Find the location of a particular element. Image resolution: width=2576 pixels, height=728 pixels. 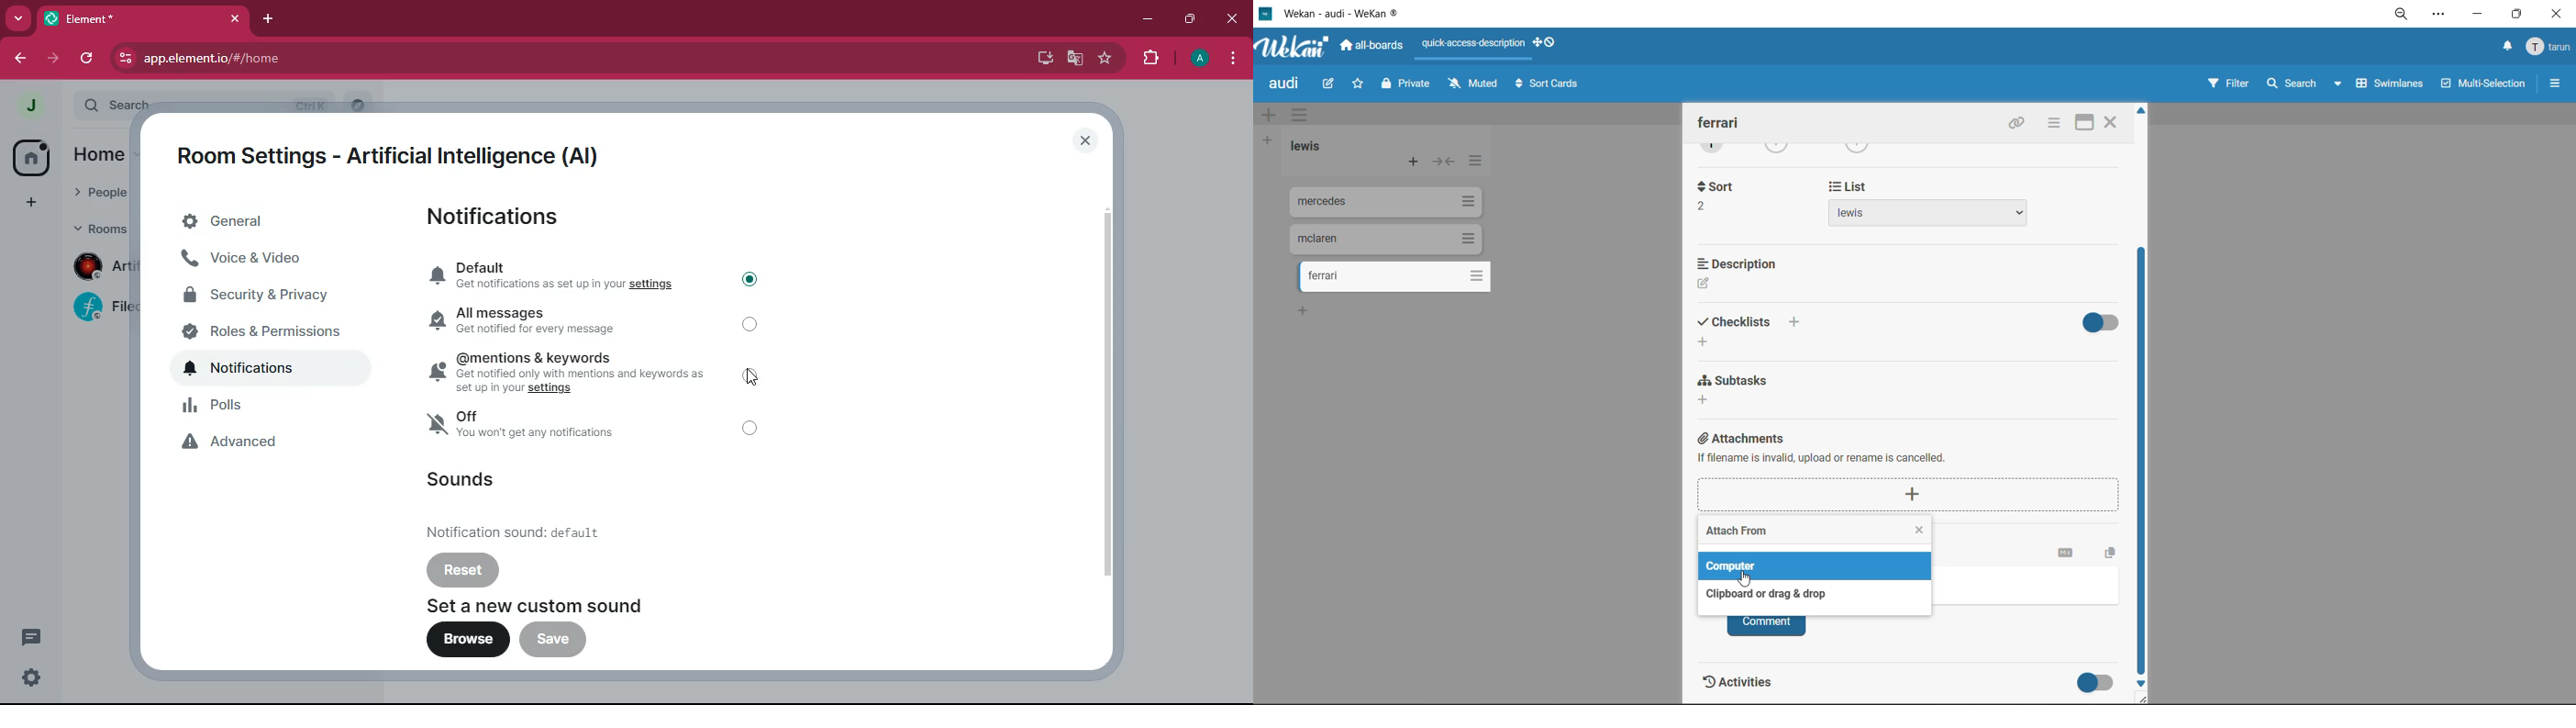

computer is located at coordinates (1736, 566).